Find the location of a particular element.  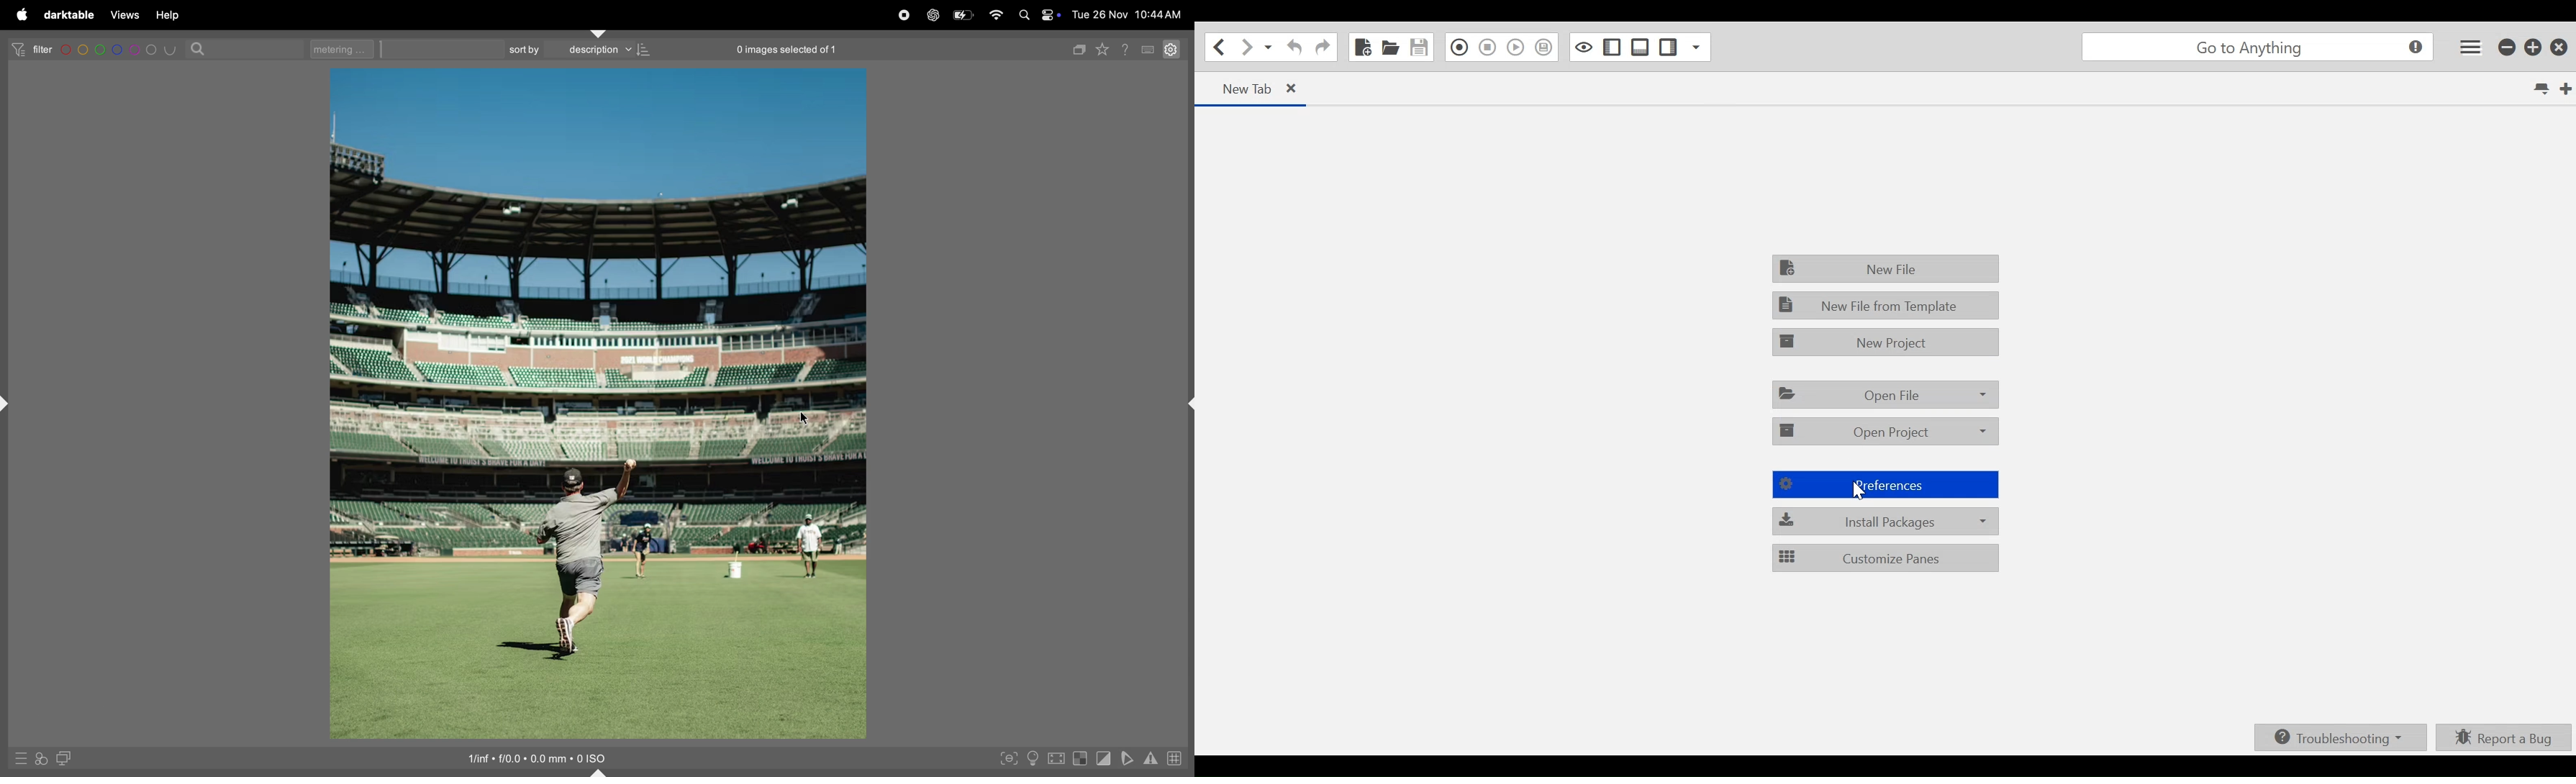

toggle peak focusing mode is located at coordinates (1008, 757).